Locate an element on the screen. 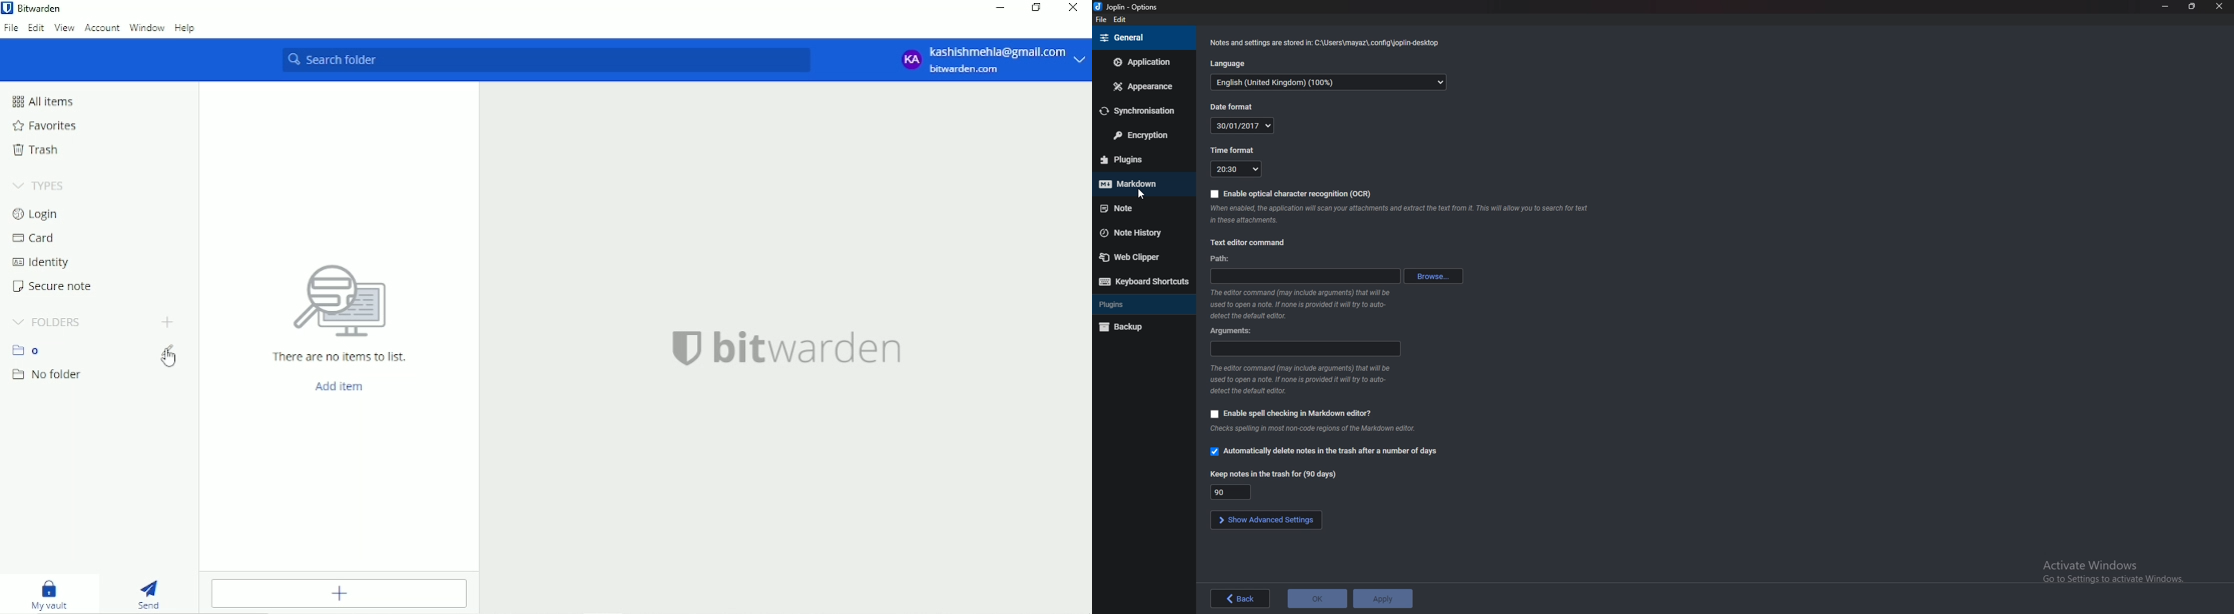  path is located at coordinates (1223, 258).